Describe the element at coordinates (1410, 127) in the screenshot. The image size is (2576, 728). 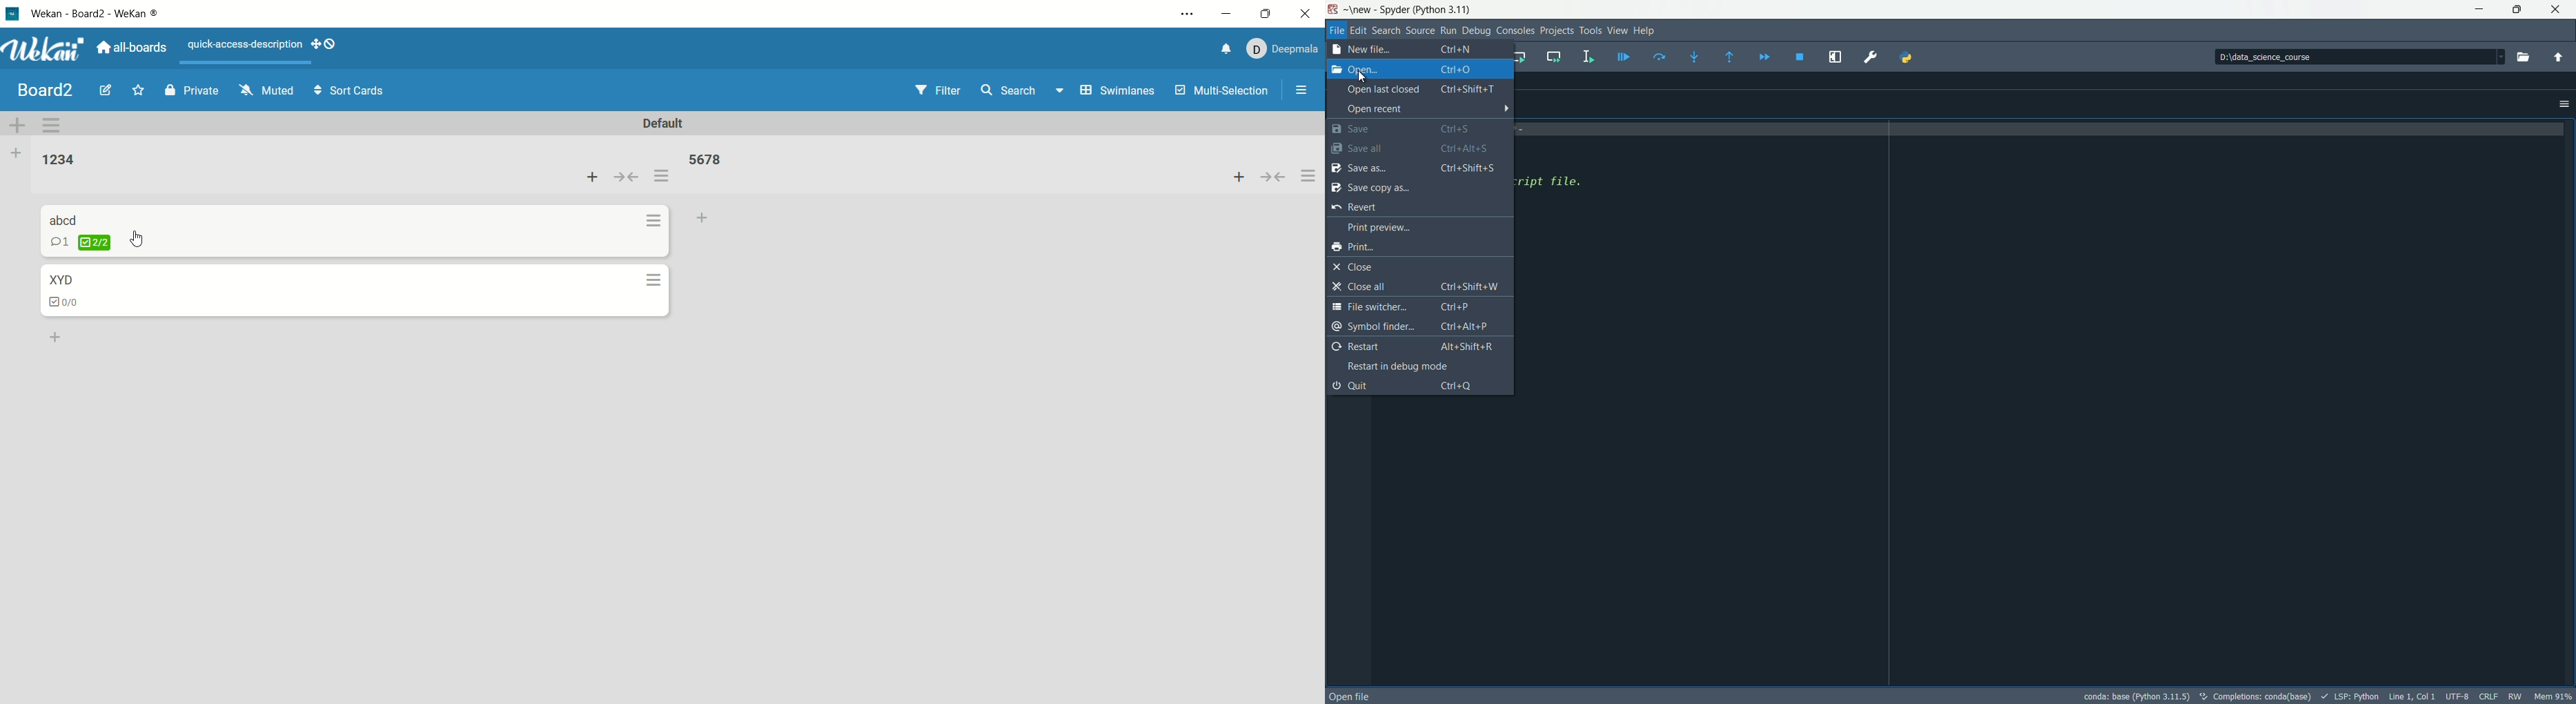
I see `save` at that location.